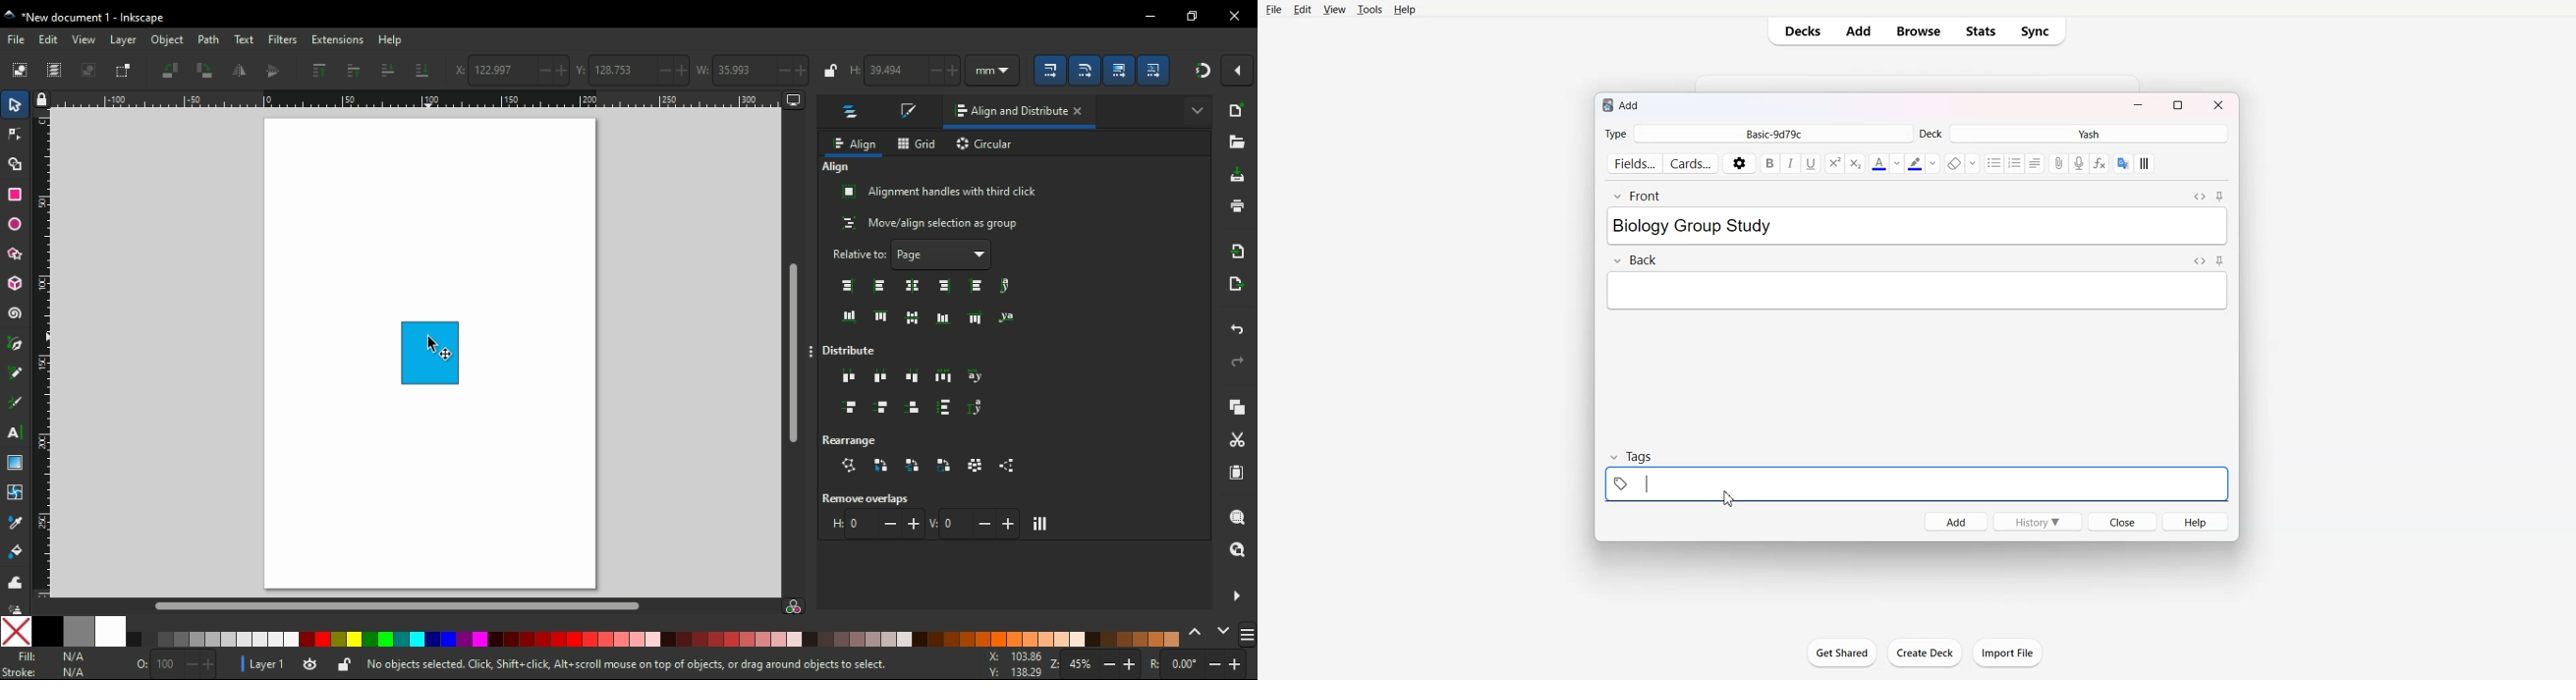  What do you see at coordinates (911, 465) in the screenshot?
I see `exchange positions of selected objects stacking order` at bounding box center [911, 465].